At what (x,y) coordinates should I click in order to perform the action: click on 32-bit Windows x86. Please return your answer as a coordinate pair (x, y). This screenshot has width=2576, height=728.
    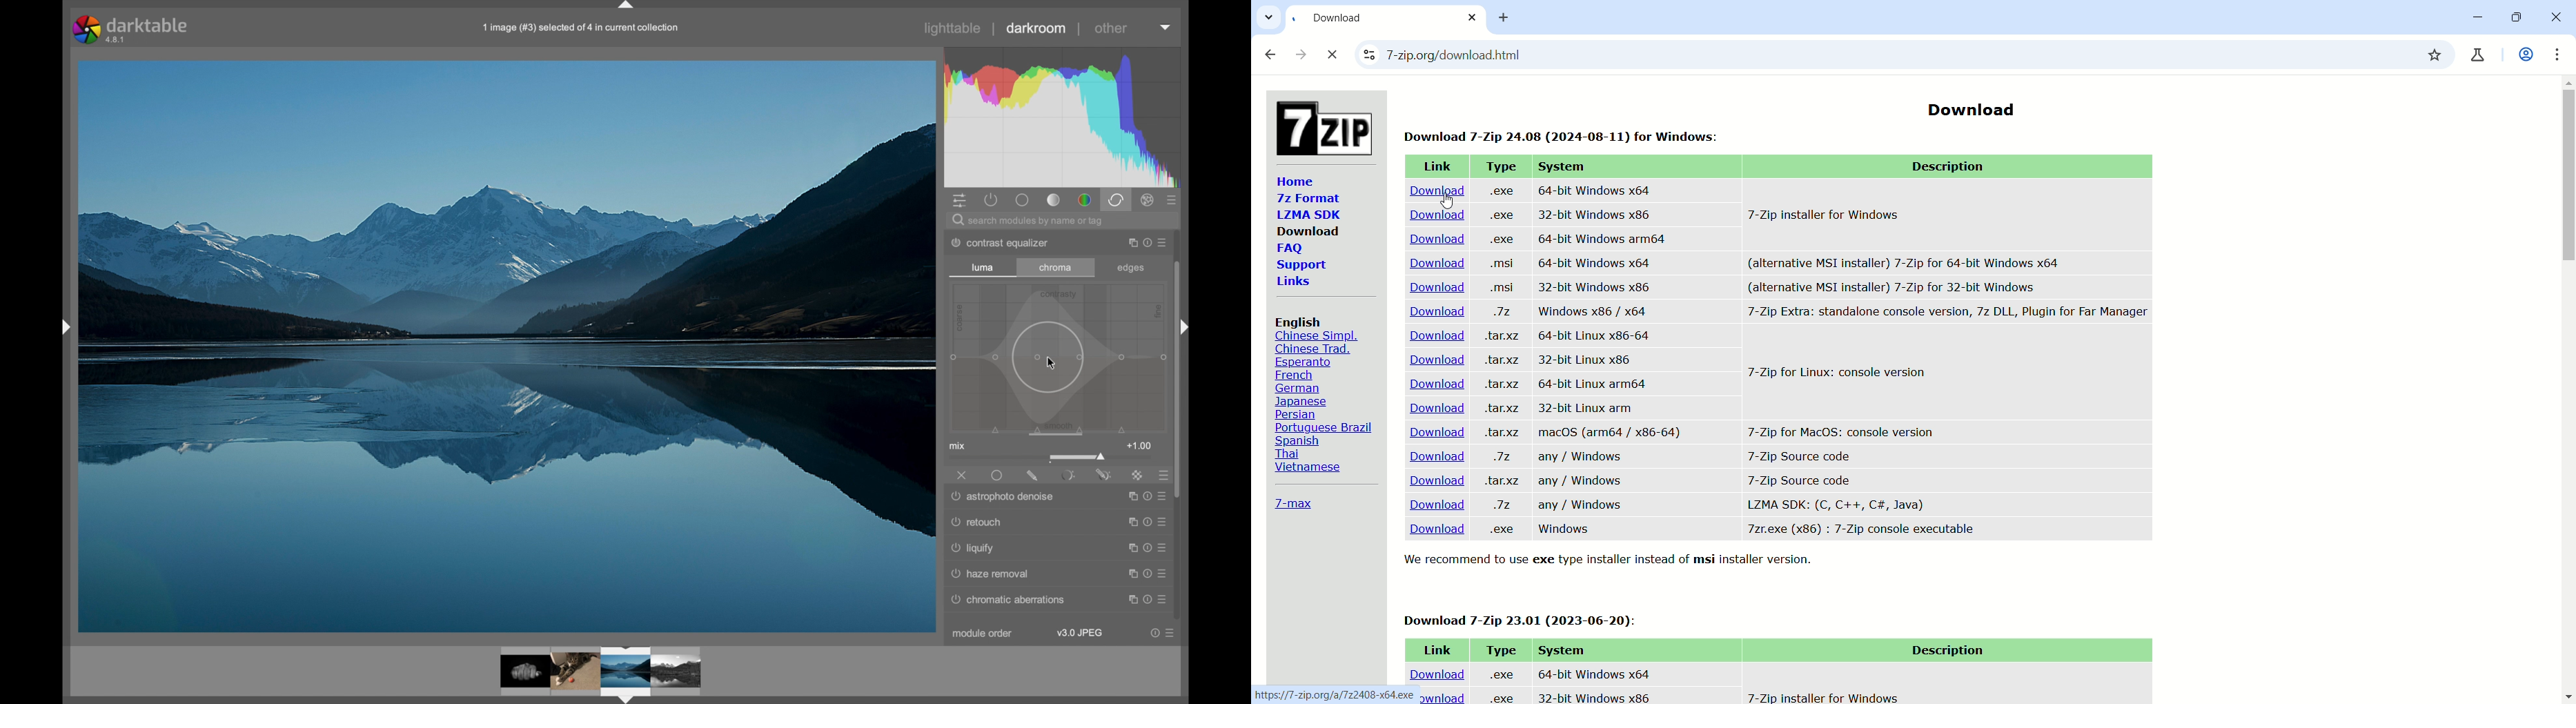
    Looking at the image, I should click on (1597, 287).